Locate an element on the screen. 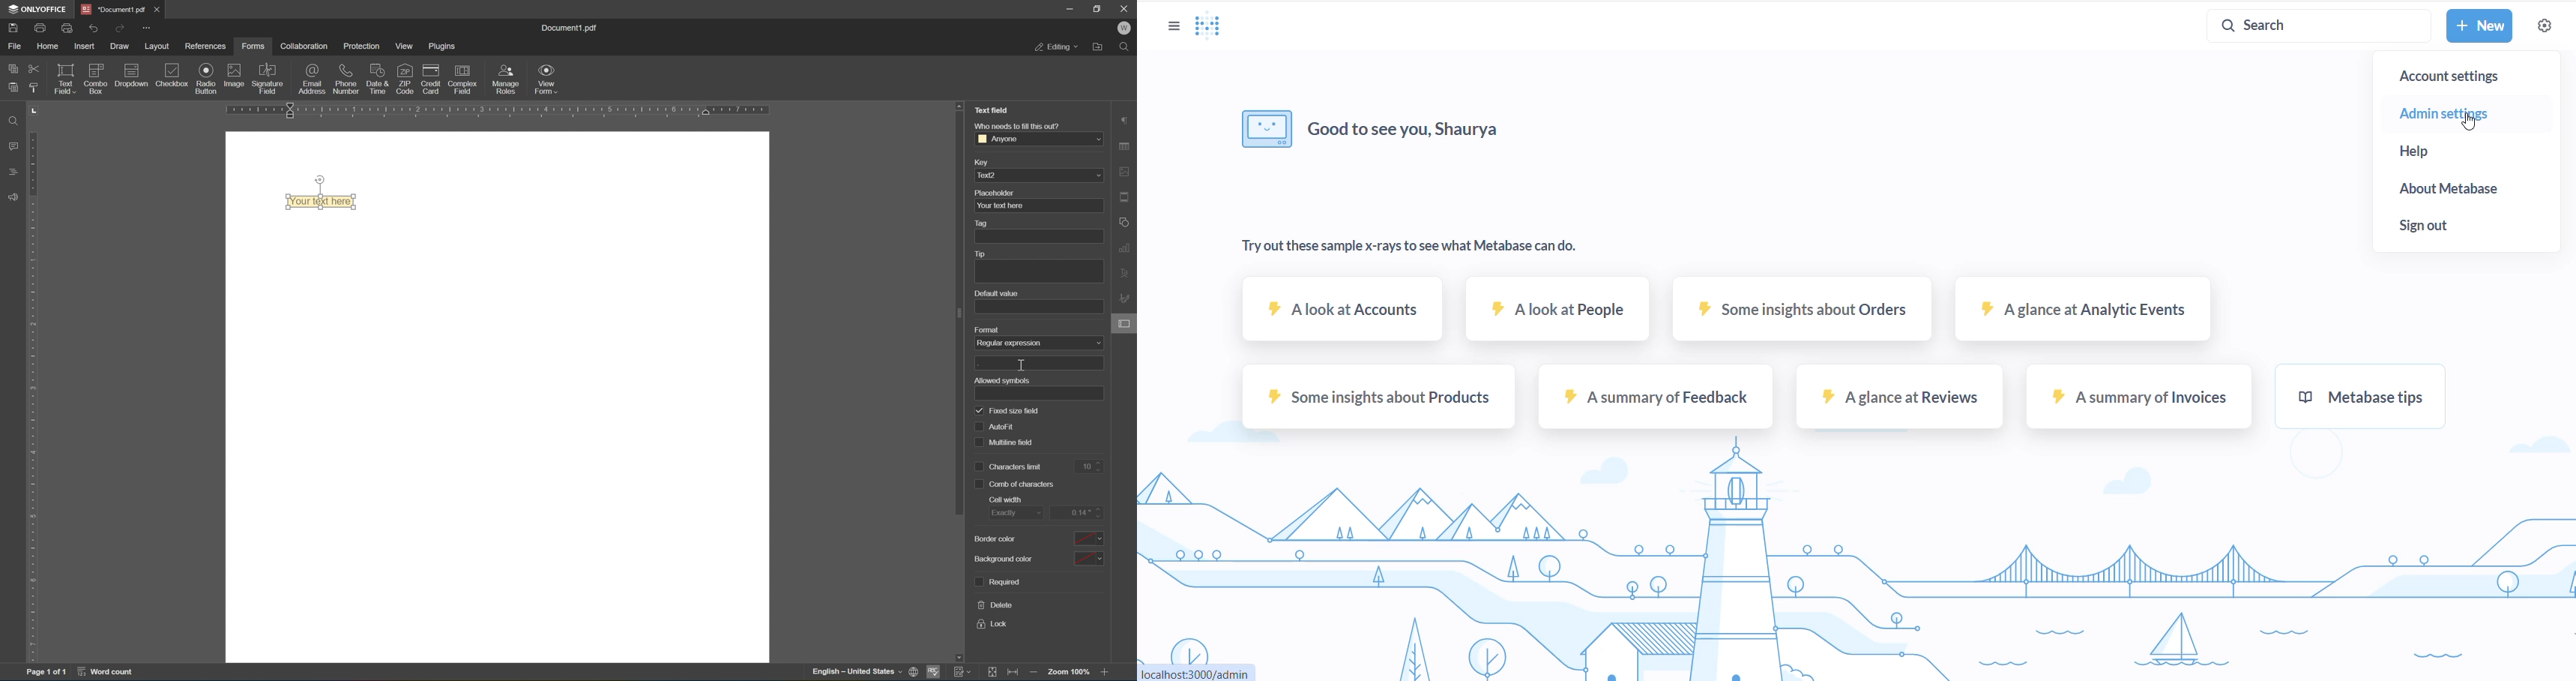 This screenshot has height=700, width=2576. save is located at coordinates (14, 29).